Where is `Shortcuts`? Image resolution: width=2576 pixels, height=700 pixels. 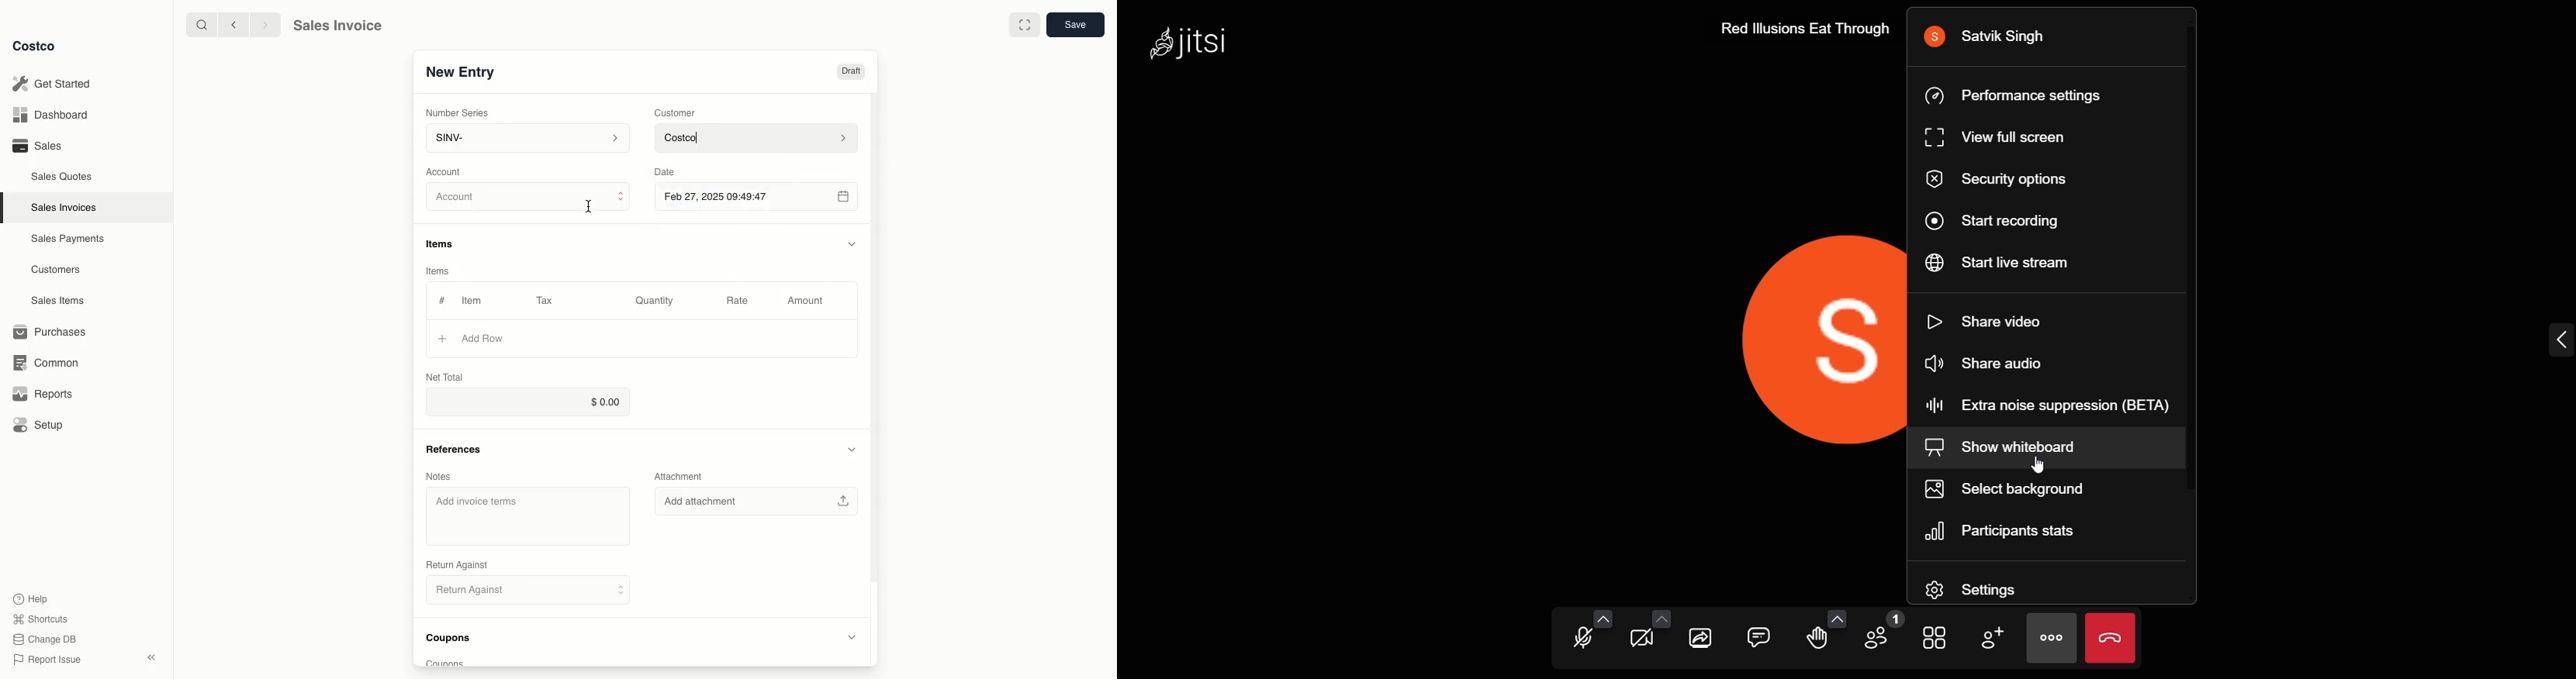
Shortcuts is located at coordinates (40, 618).